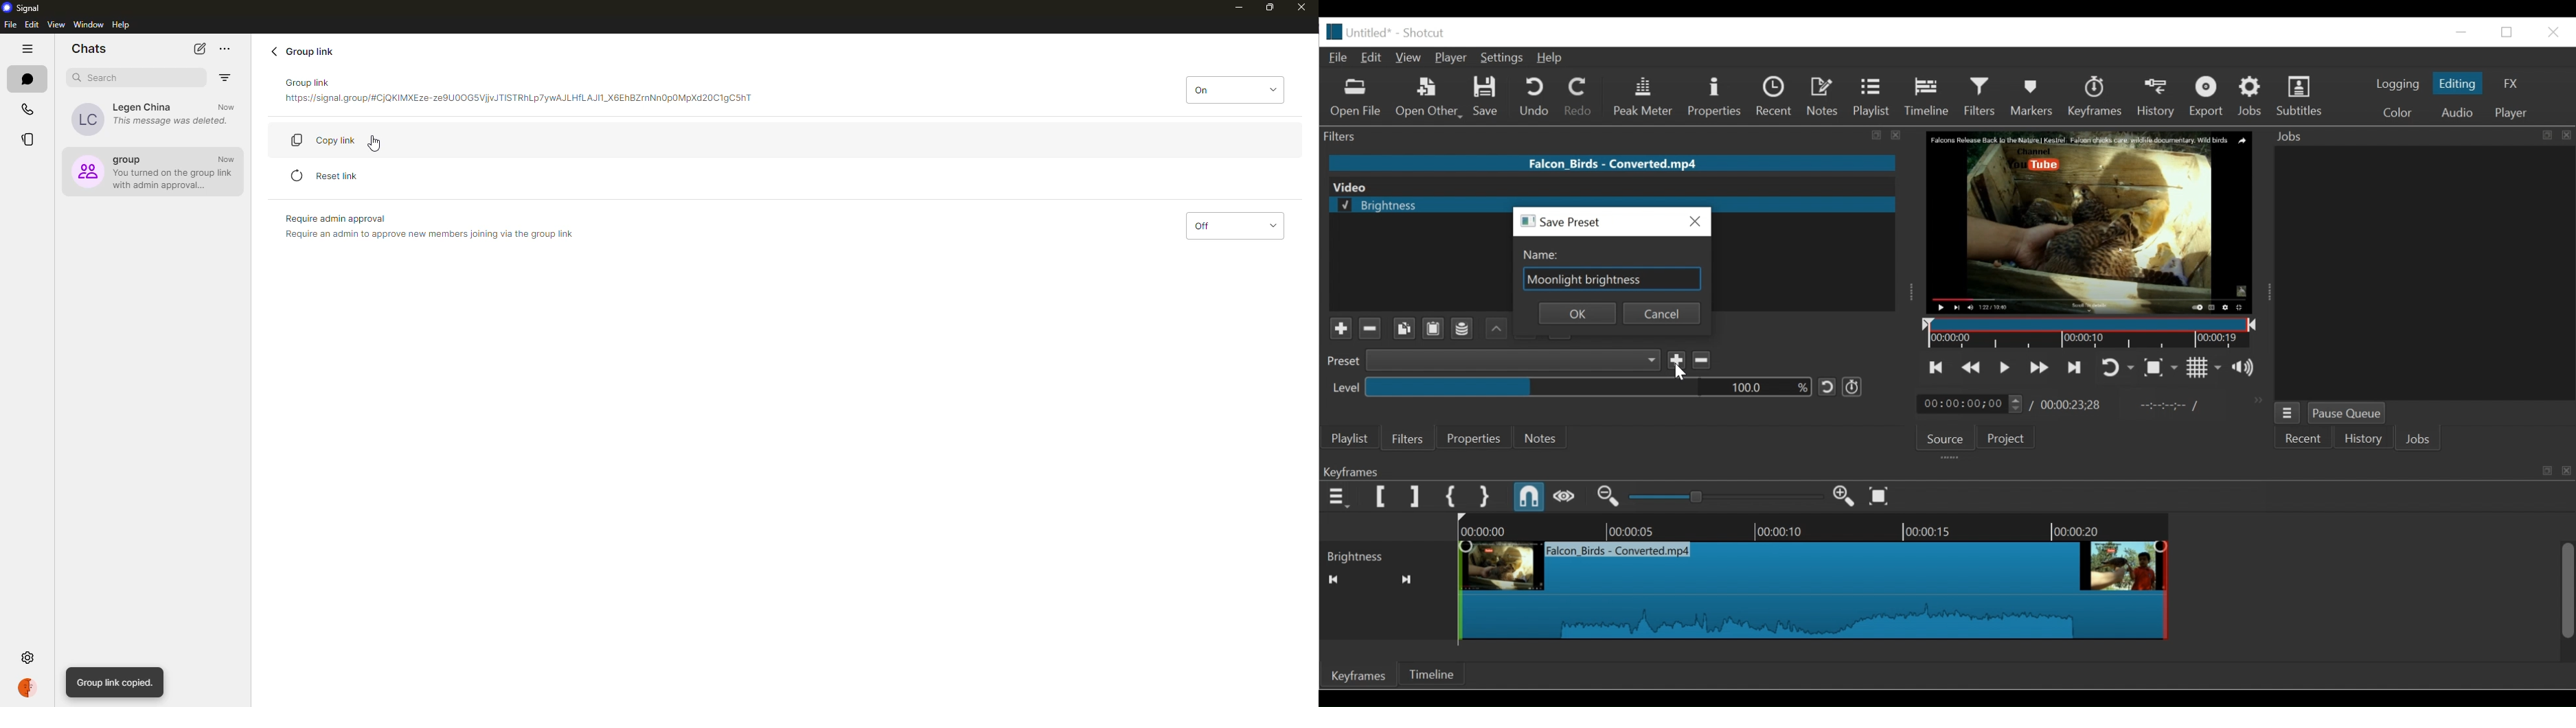 This screenshot has width=2576, height=728. Describe the element at coordinates (1483, 496) in the screenshot. I see `Set Second Simple Keyframe` at that location.